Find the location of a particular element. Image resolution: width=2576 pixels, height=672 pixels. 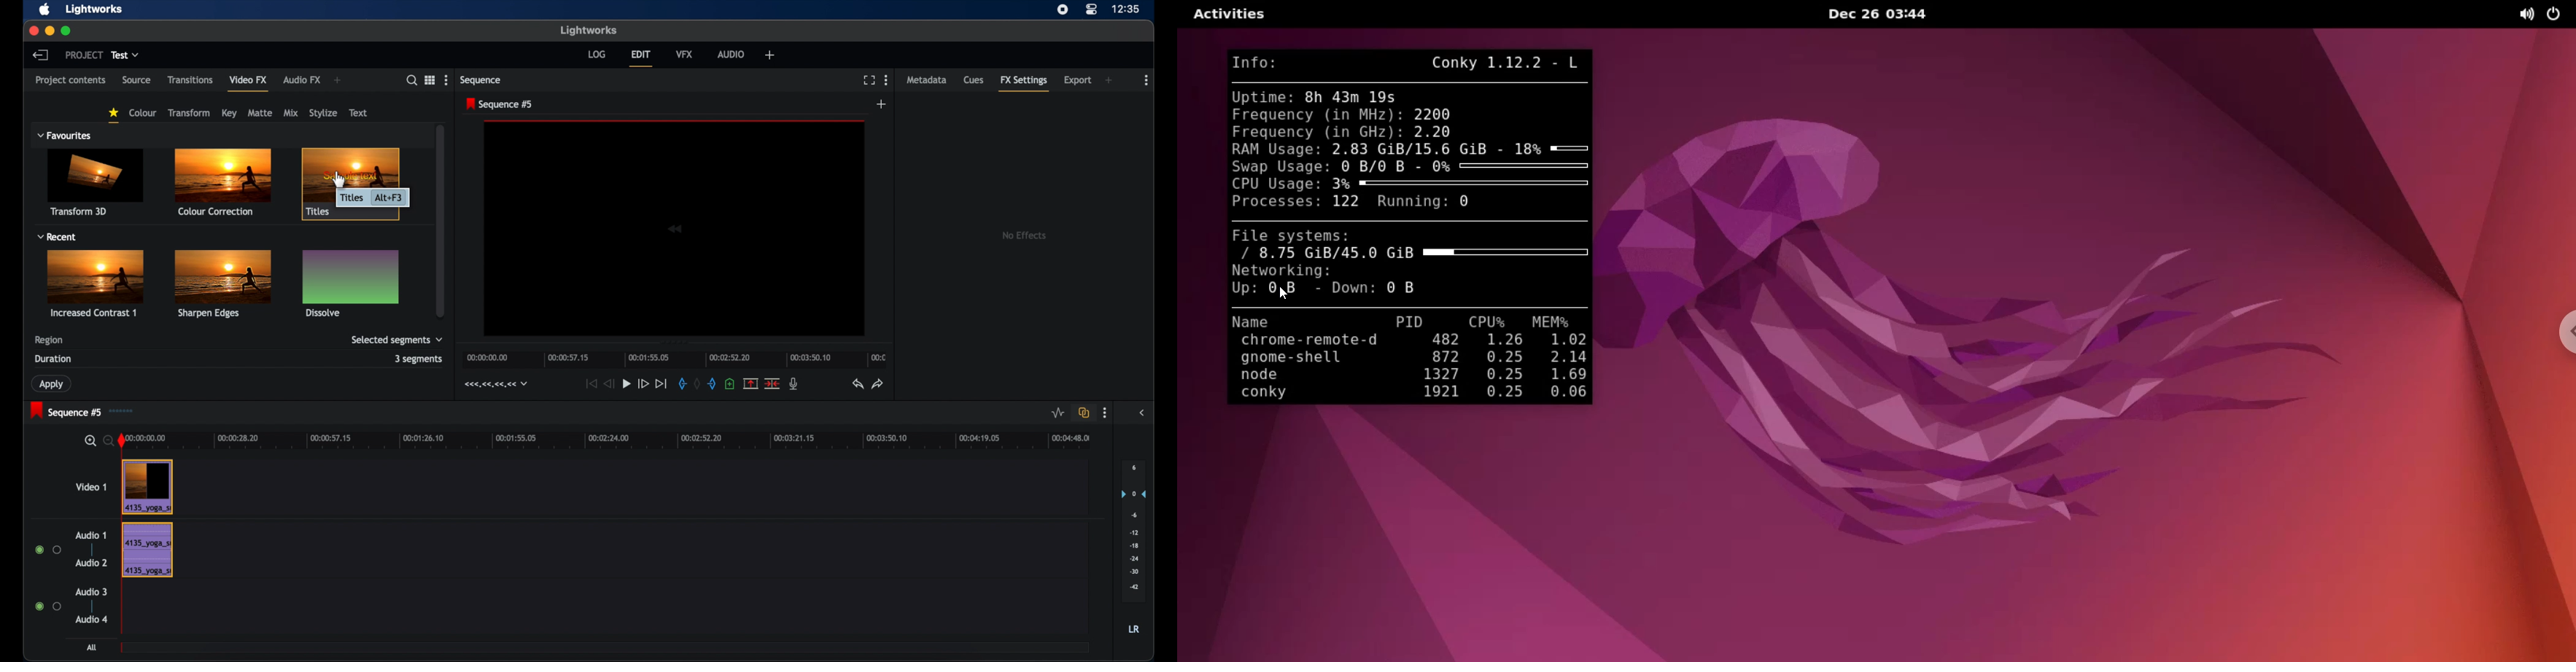

export is located at coordinates (1077, 80).